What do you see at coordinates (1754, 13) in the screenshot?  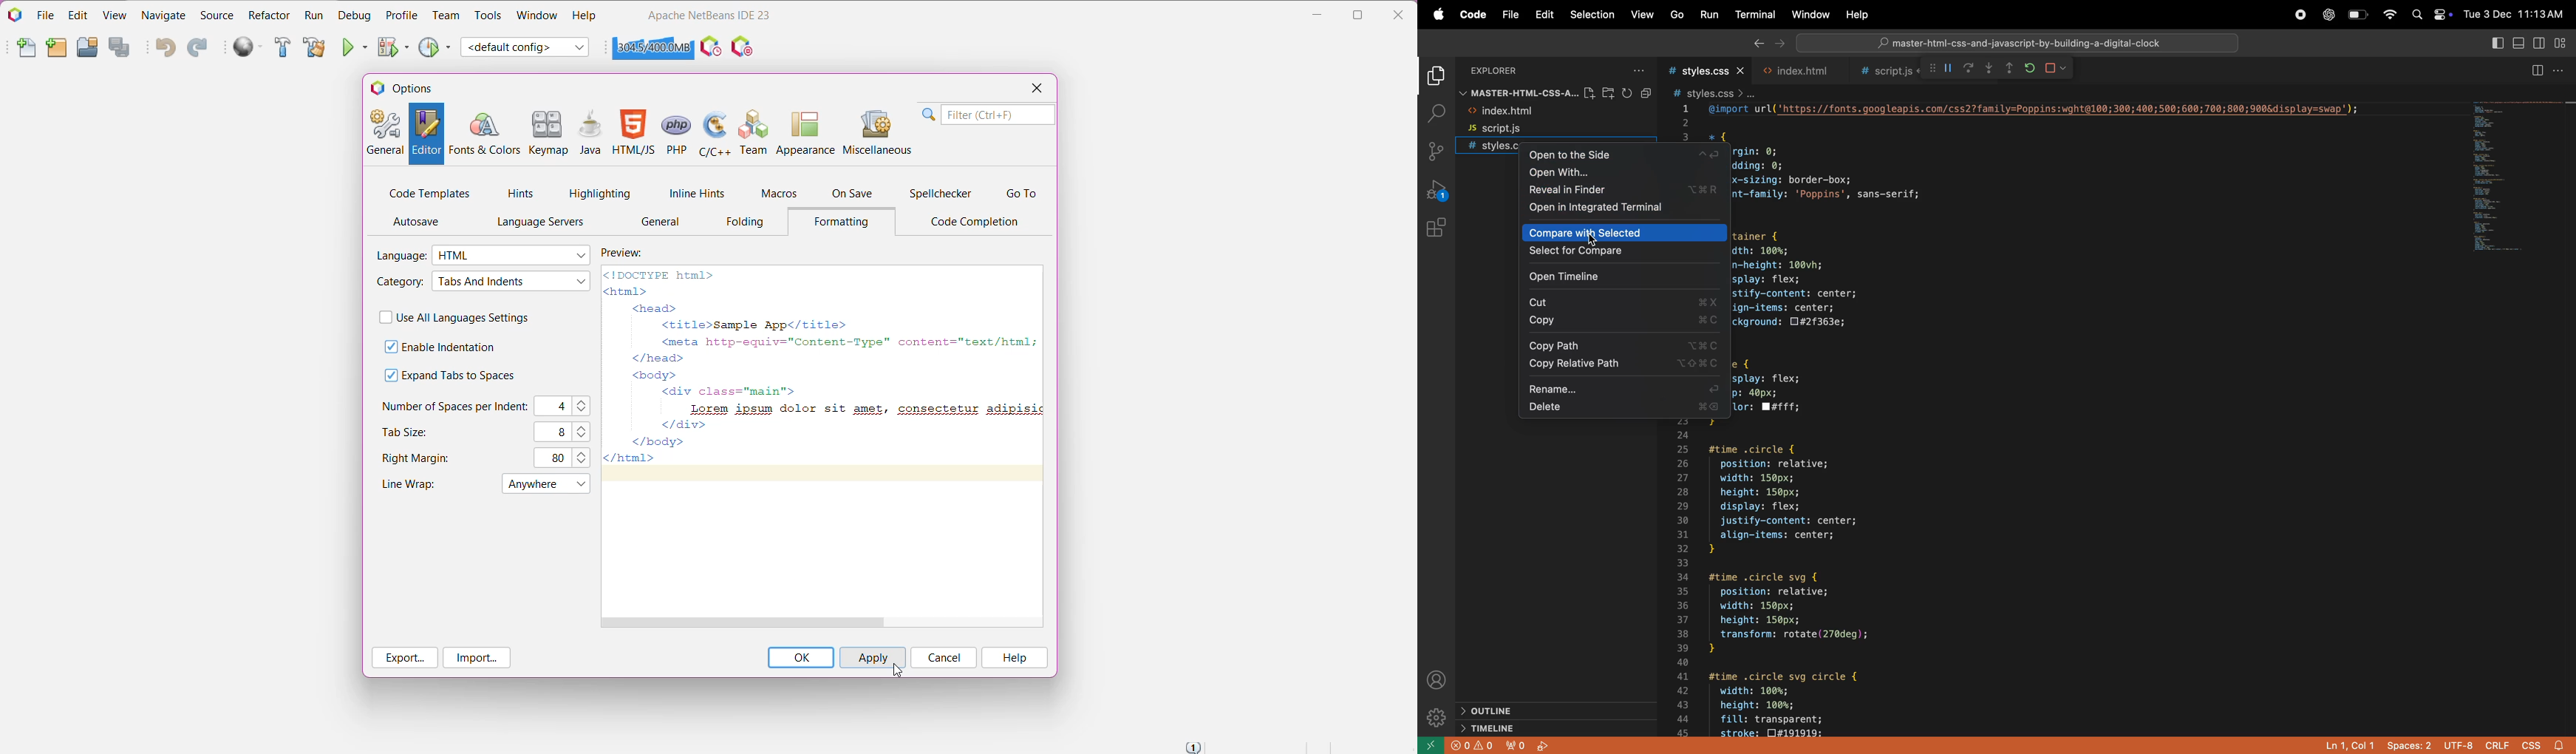 I see `terminal` at bounding box center [1754, 13].